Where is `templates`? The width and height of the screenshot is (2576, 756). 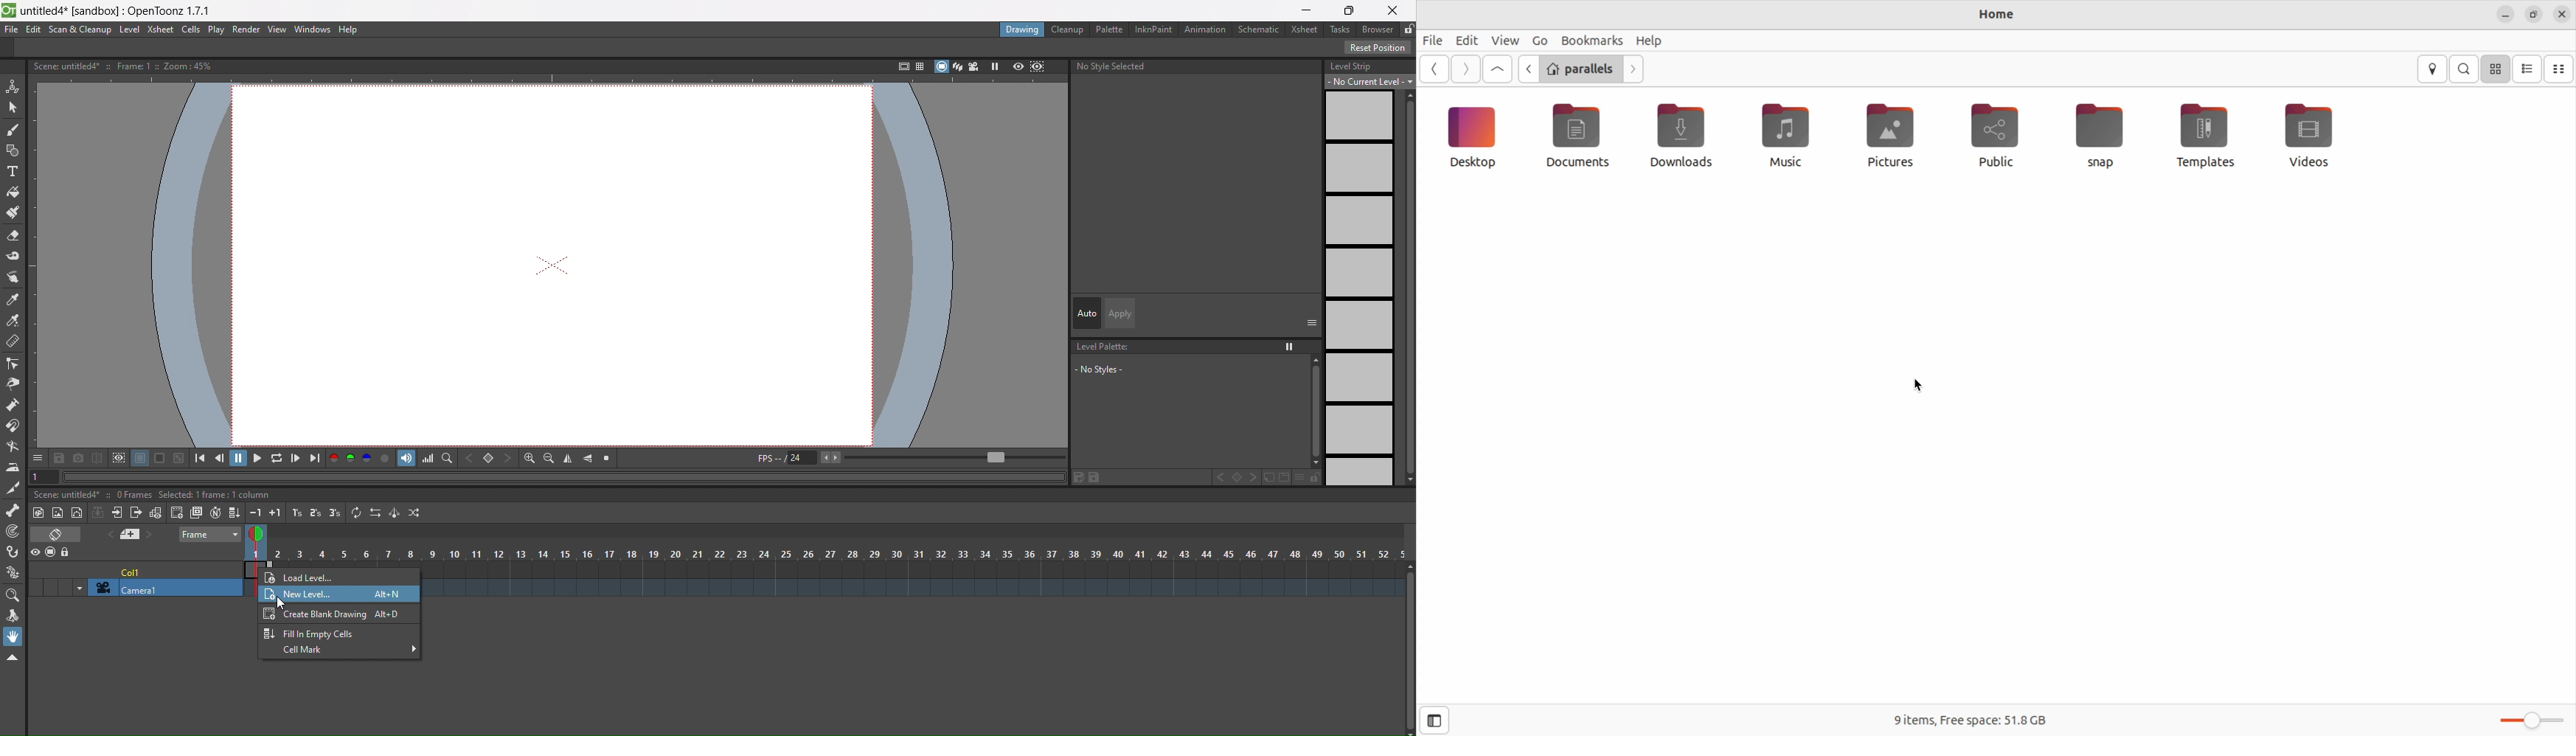 templates is located at coordinates (2207, 137).